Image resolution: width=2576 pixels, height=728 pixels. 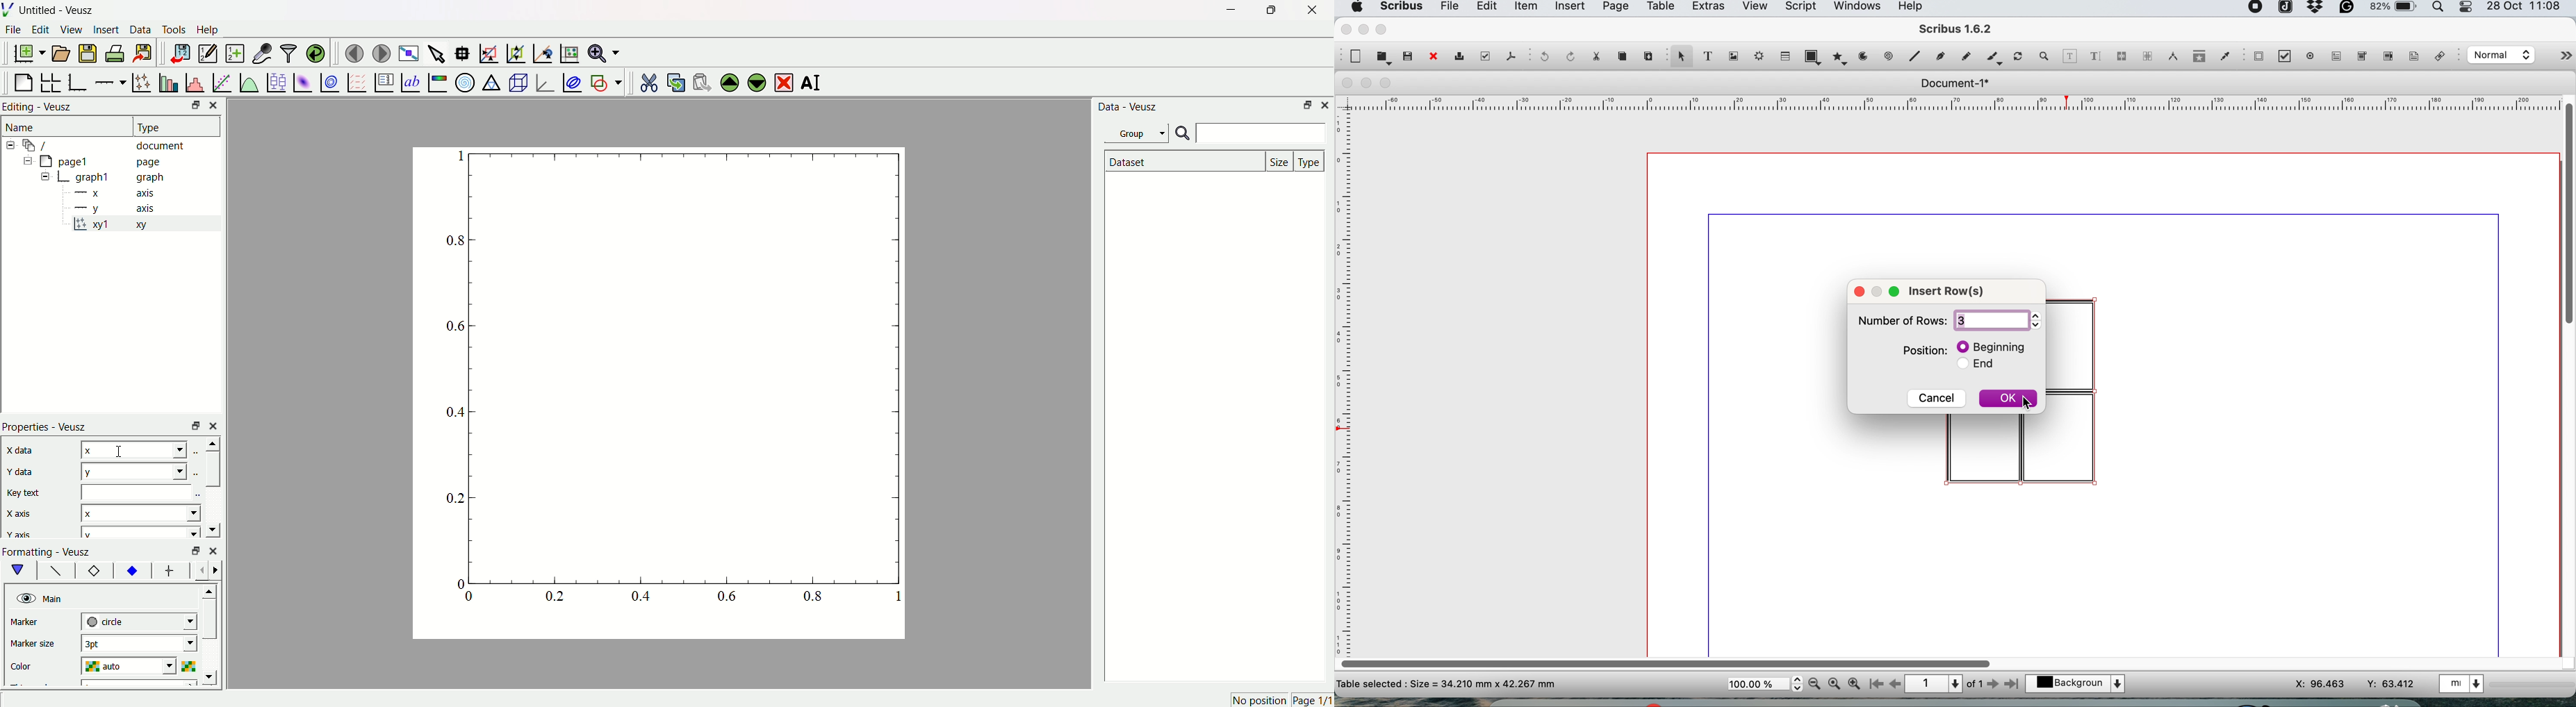 I want to click on redo, so click(x=1568, y=56).